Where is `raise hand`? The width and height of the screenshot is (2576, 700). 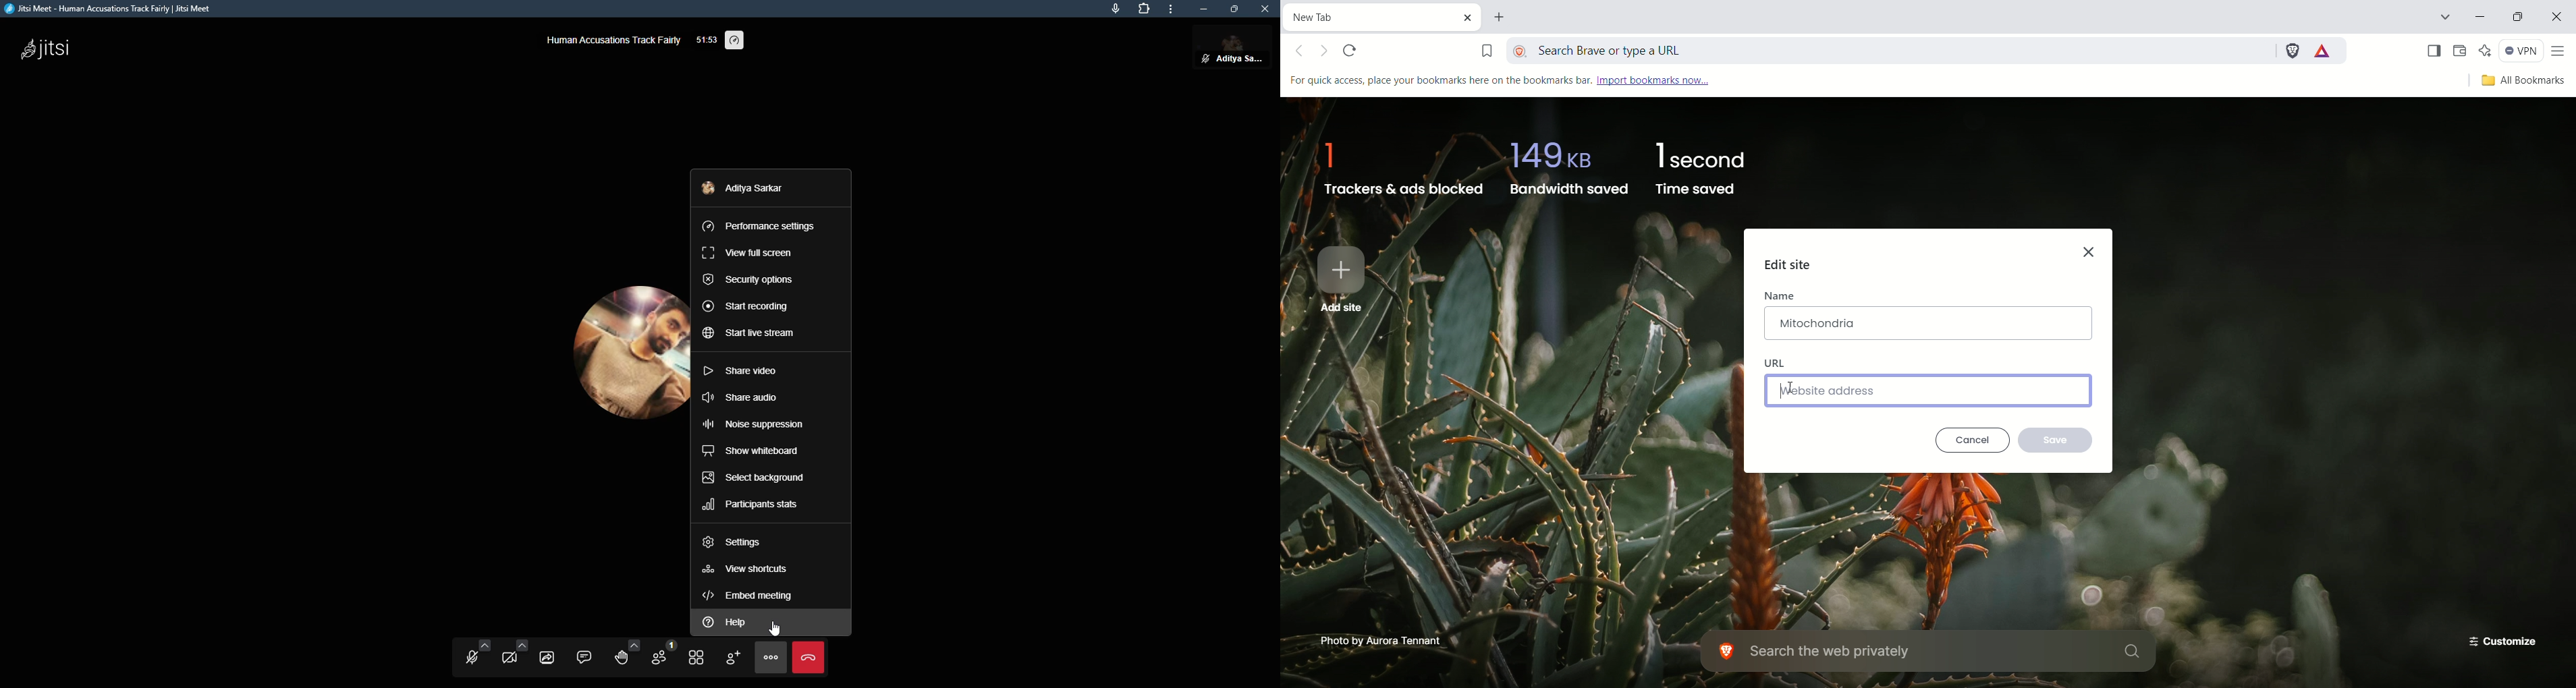
raise hand is located at coordinates (622, 656).